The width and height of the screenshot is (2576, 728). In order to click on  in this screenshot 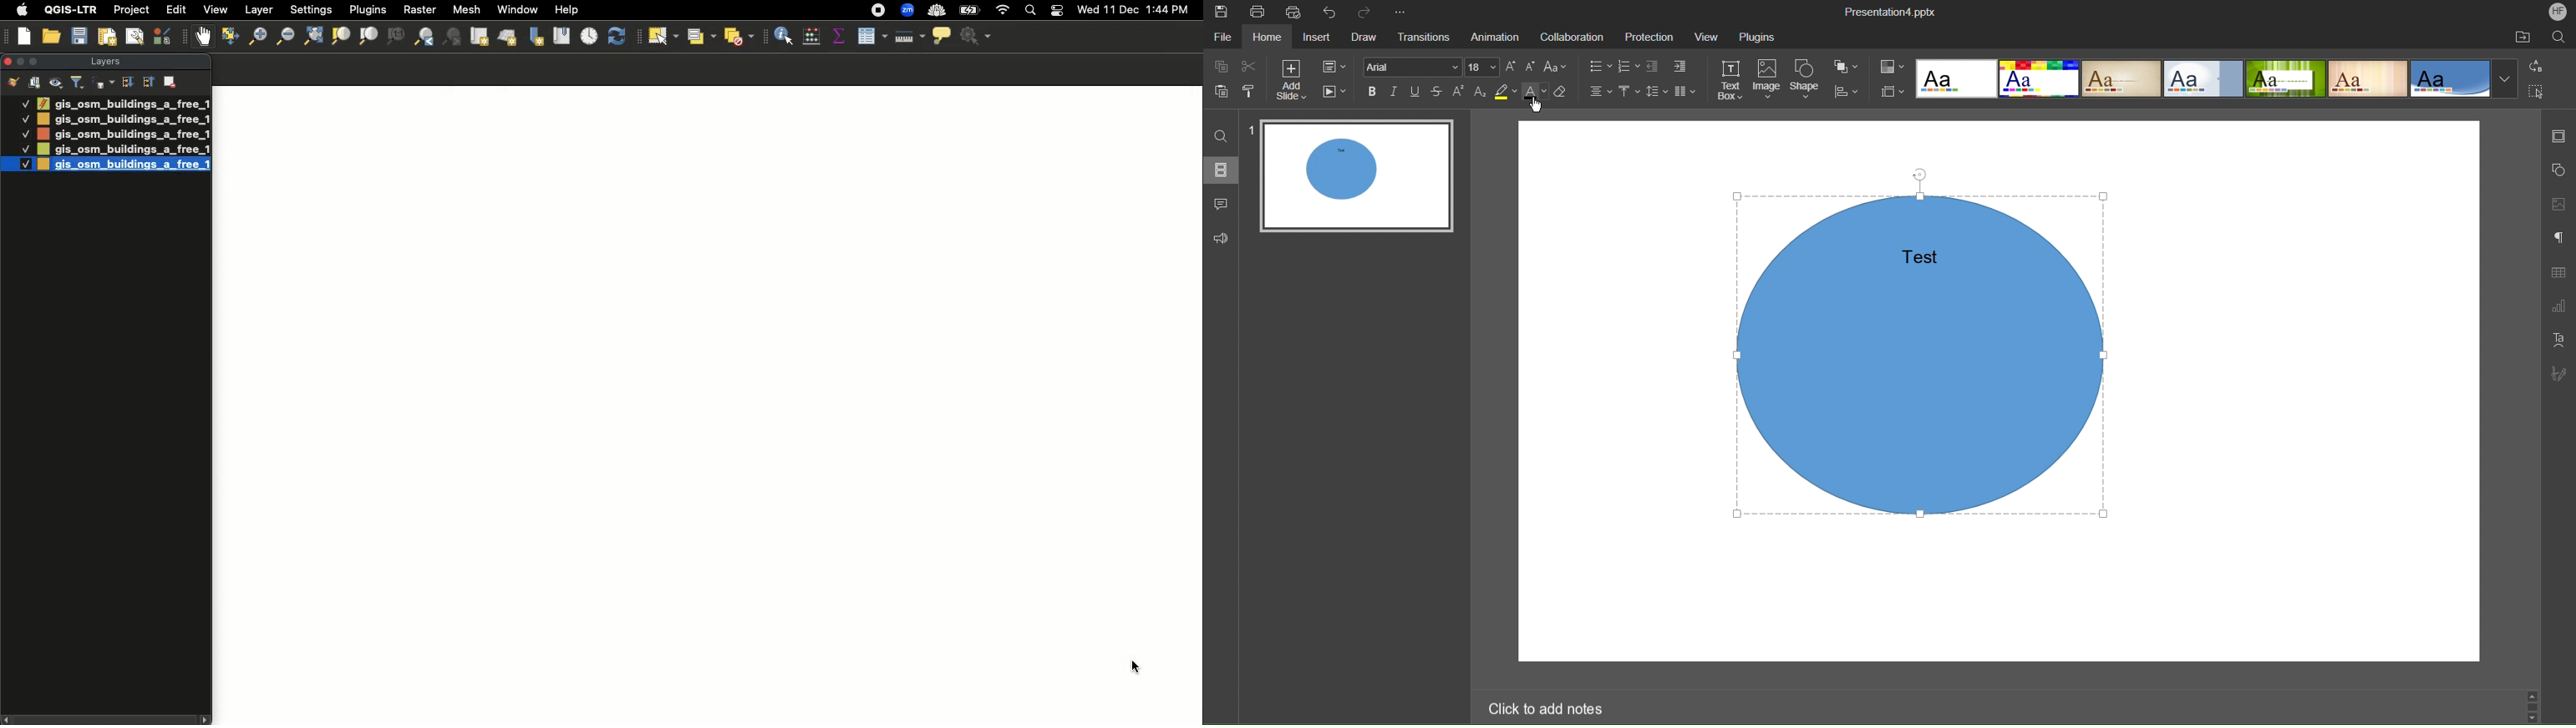, I will do `click(765, 37)`.